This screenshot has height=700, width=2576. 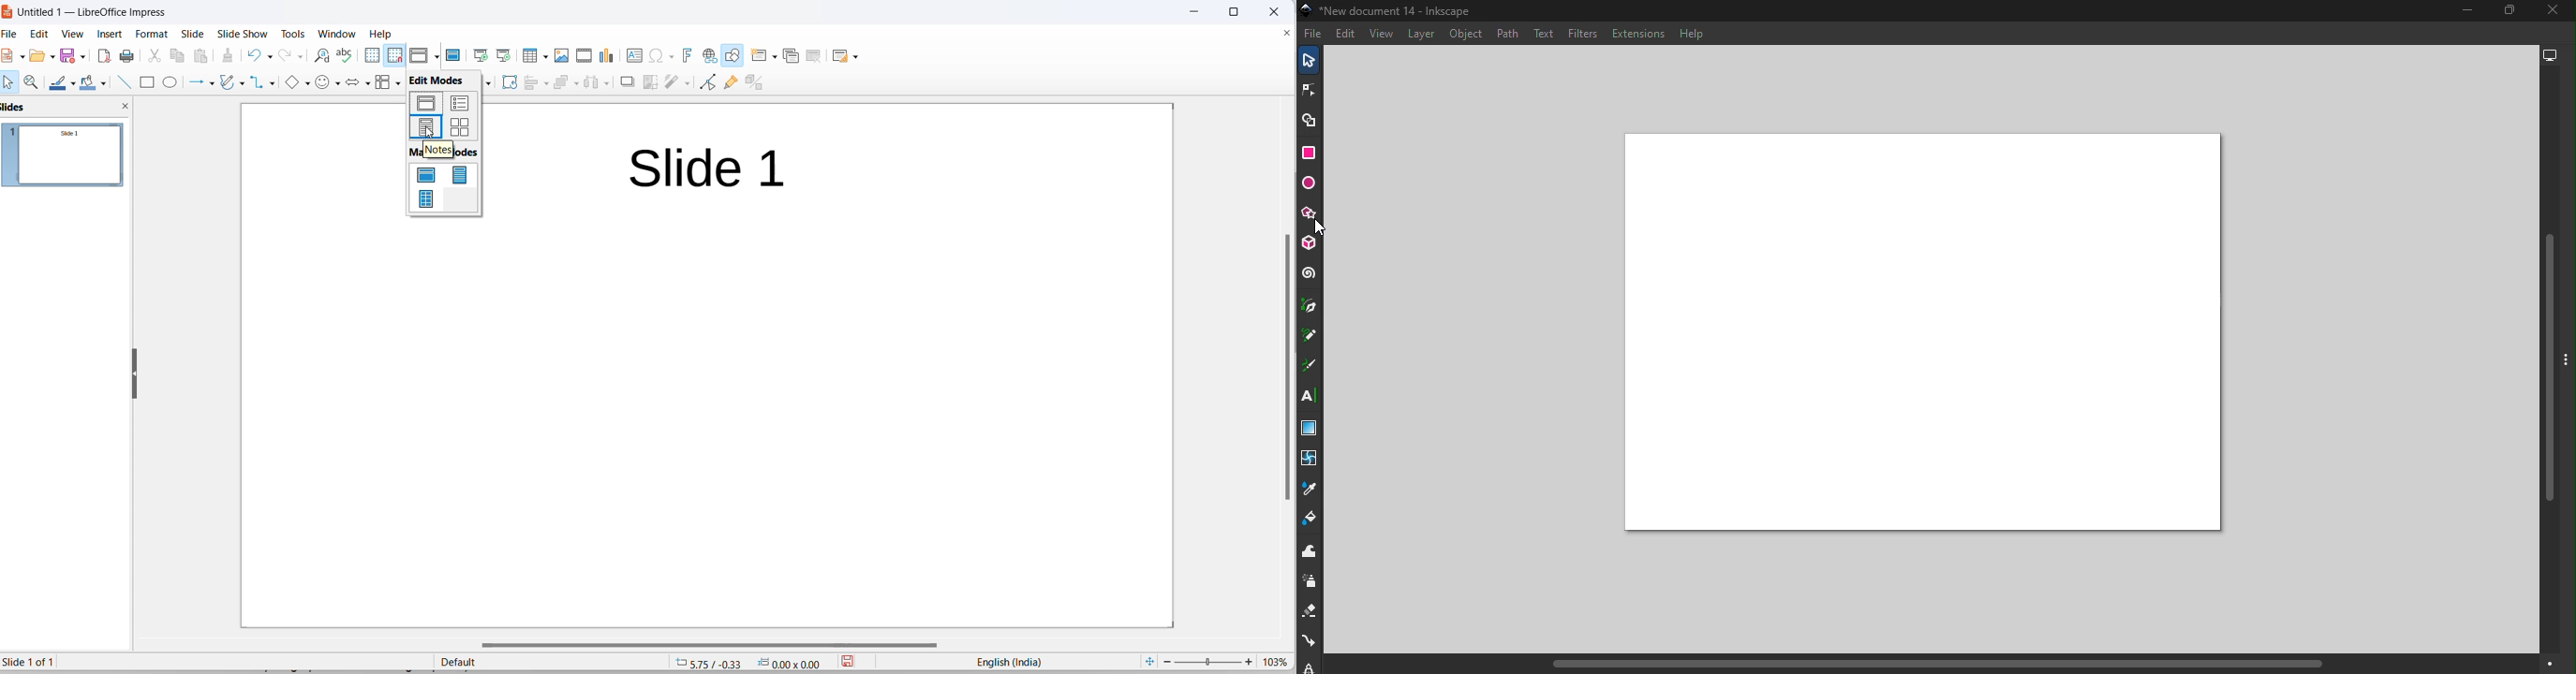 I want to click on edit, so click(x=42, y=33).